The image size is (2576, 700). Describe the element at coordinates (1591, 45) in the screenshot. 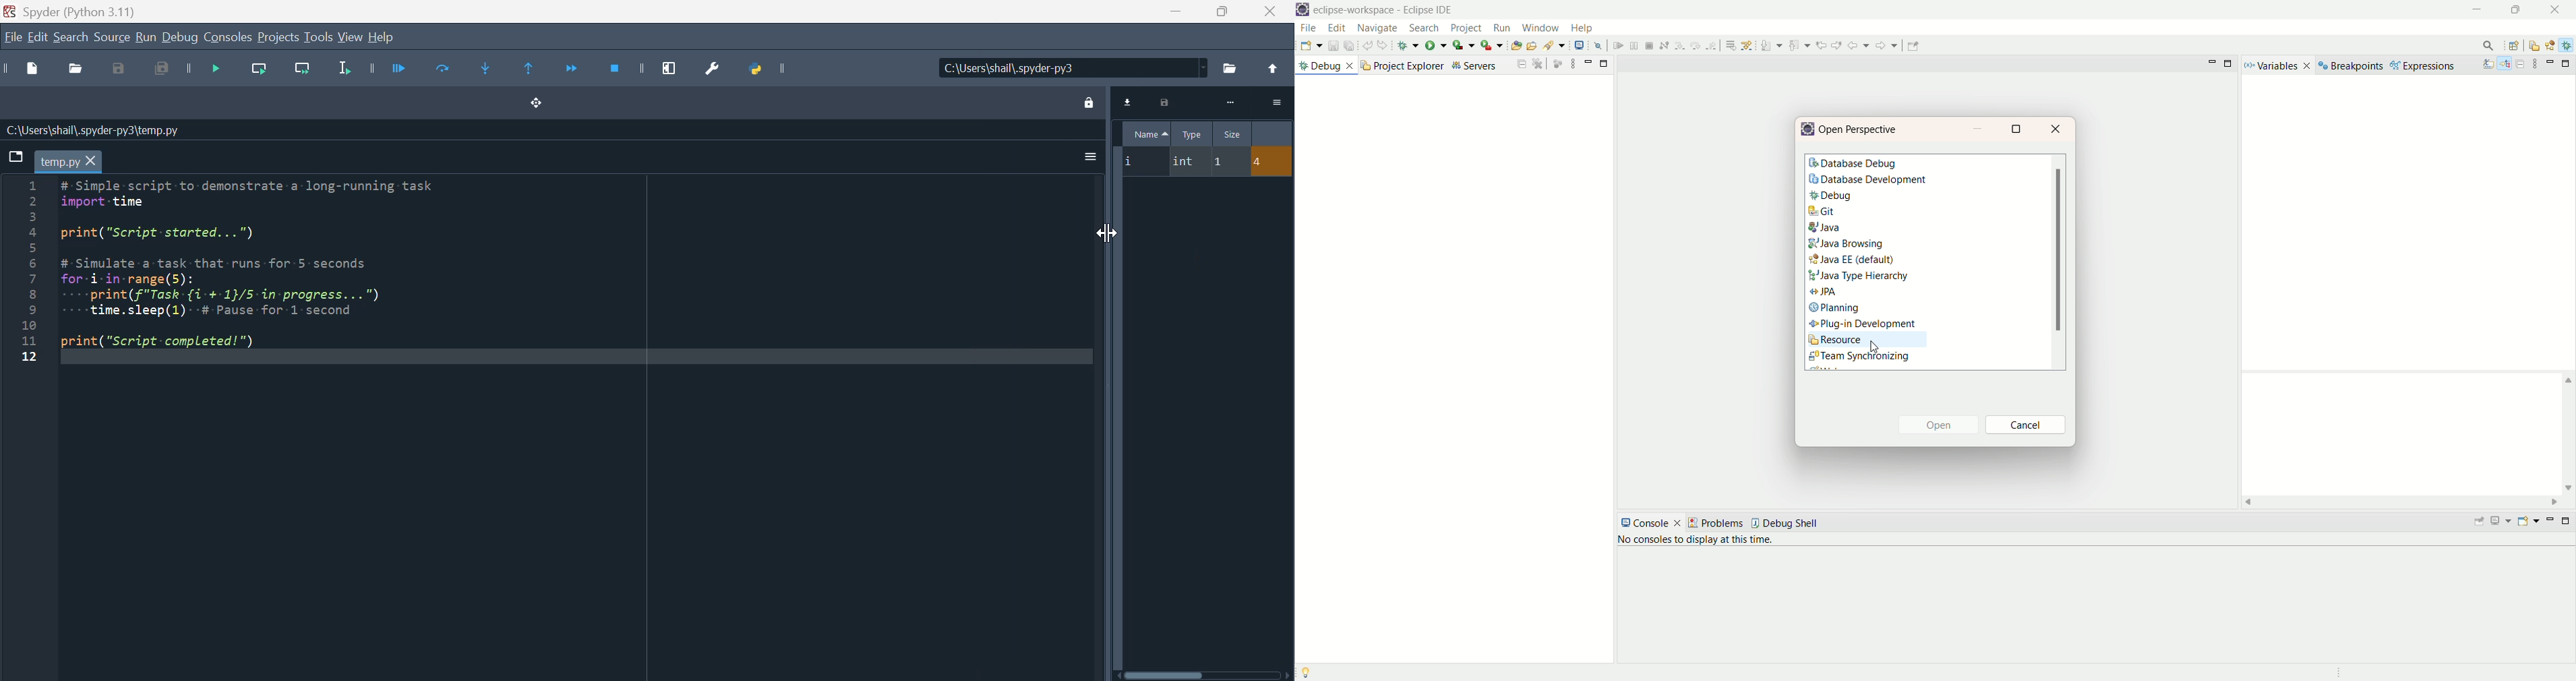

I see `open task` at that location.